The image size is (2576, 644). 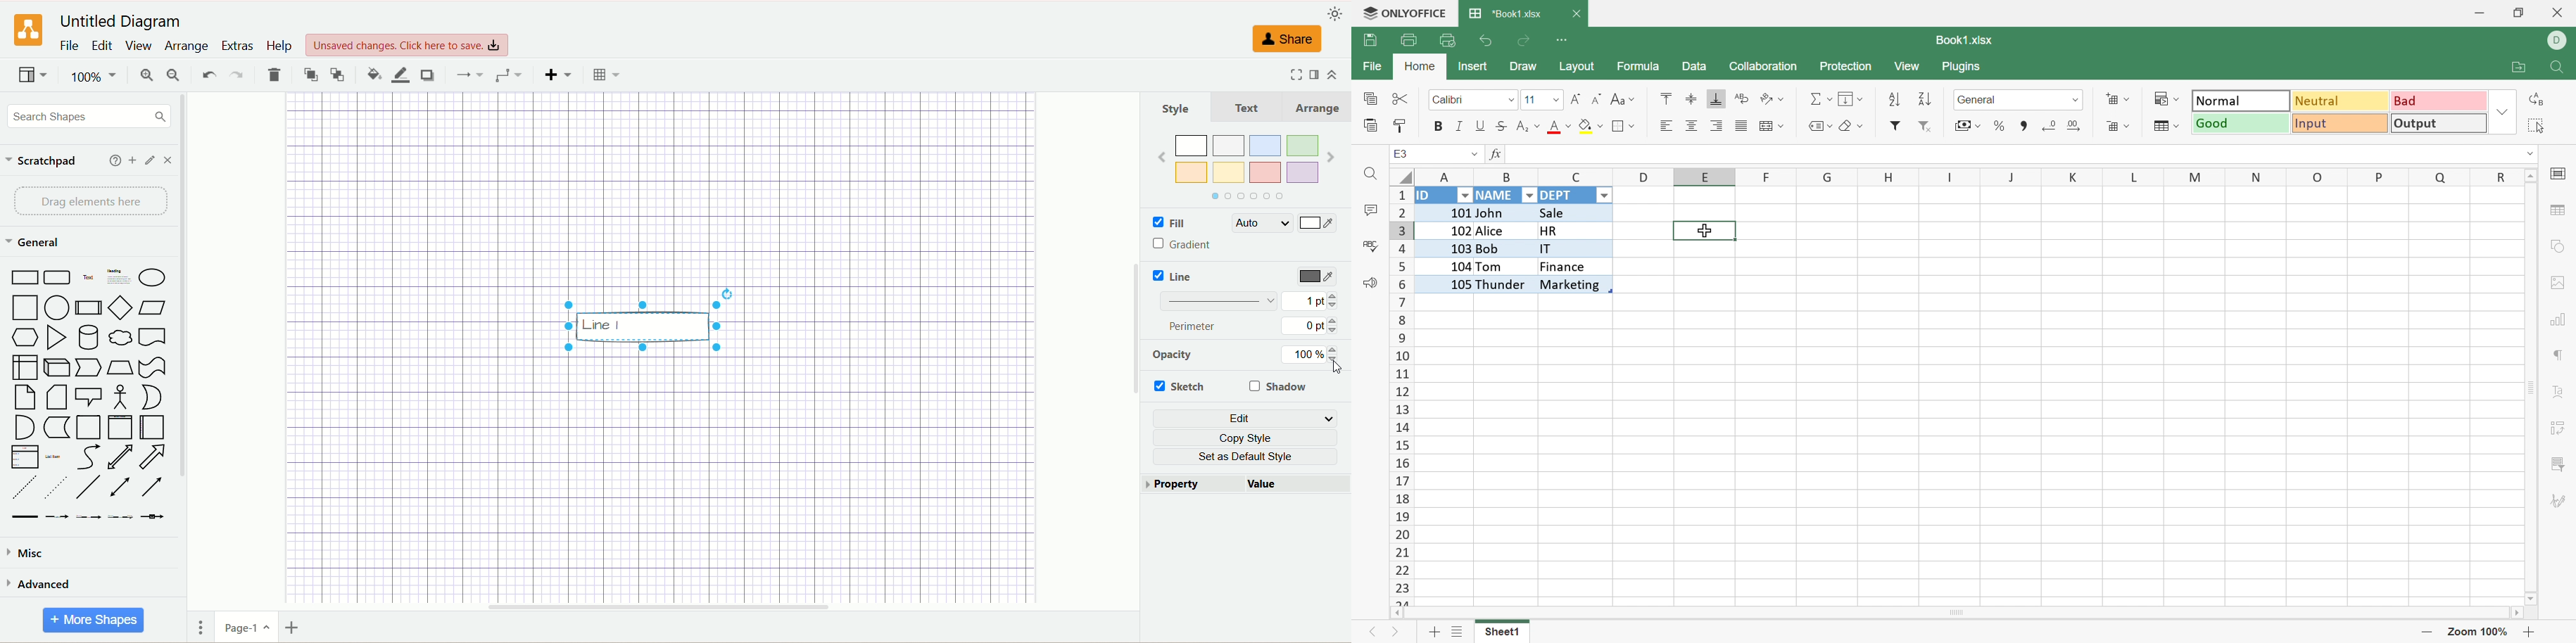 What do you see at coordinates (1769, 125) in the screenshot?
I see `Merge and center` at bounding box center [1769, 125].